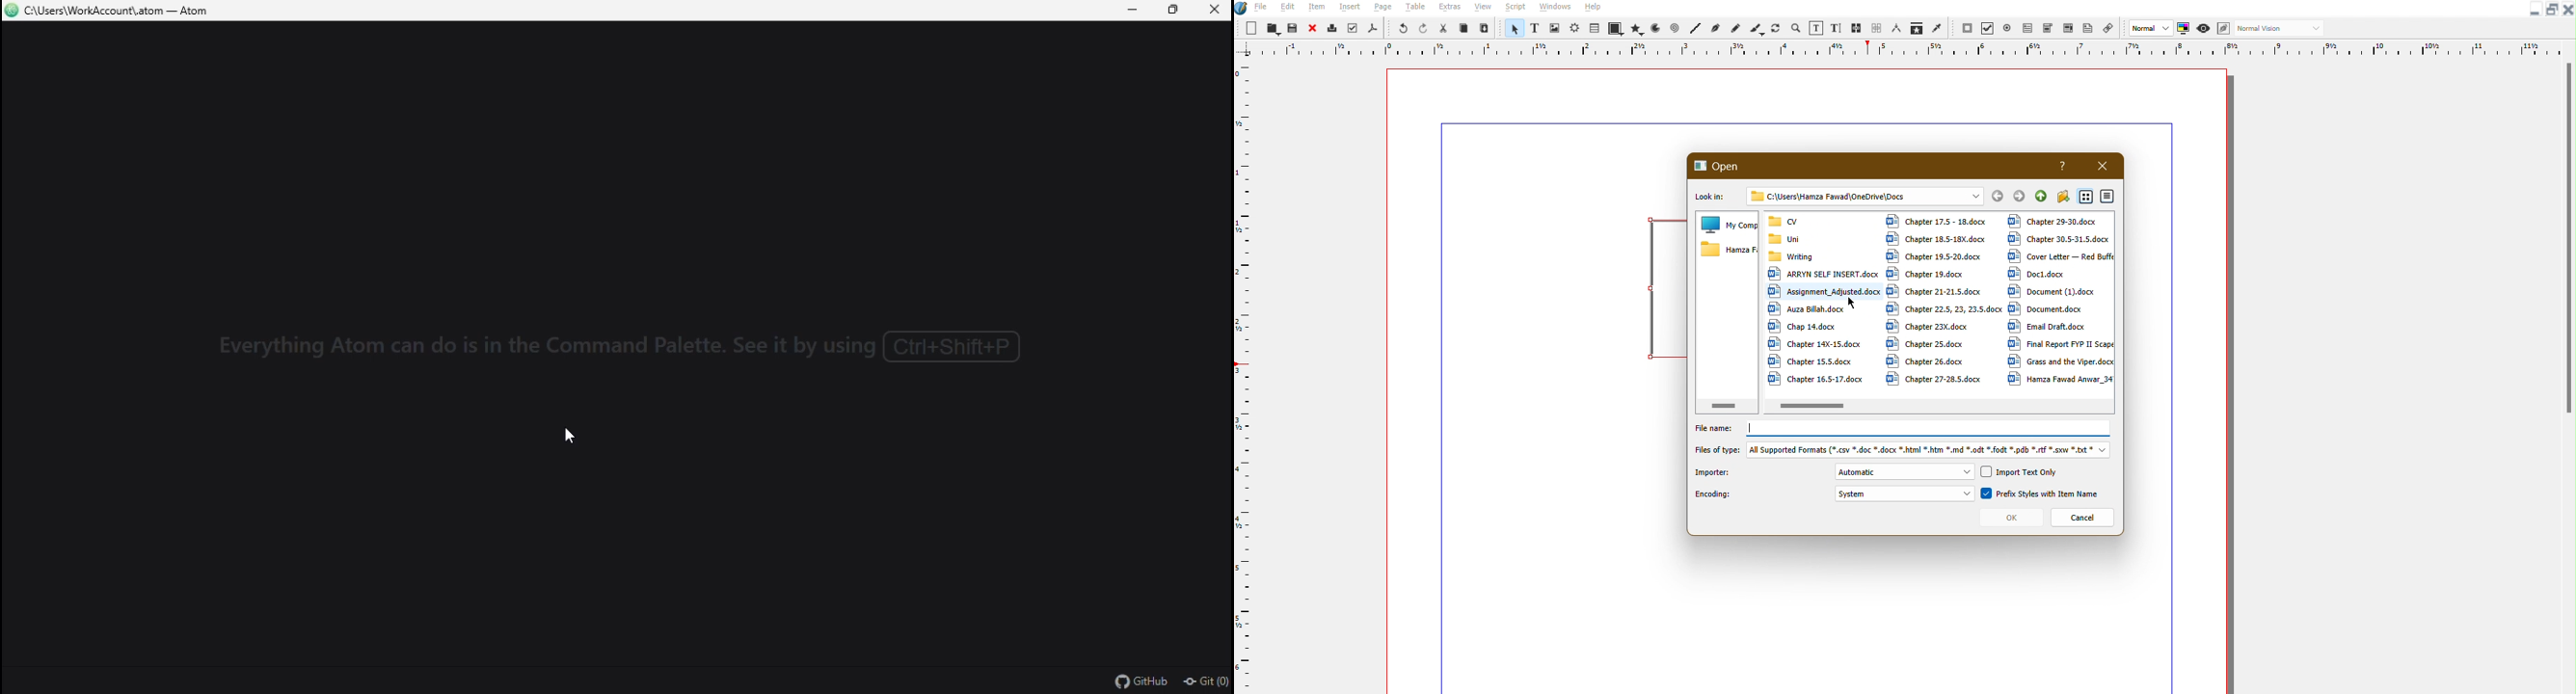 This screenshot has height=700, width=2576. What do you see at coordinates (1515, 8) in the screenshot?
I see `Script` at bounding box center [1515, 8].